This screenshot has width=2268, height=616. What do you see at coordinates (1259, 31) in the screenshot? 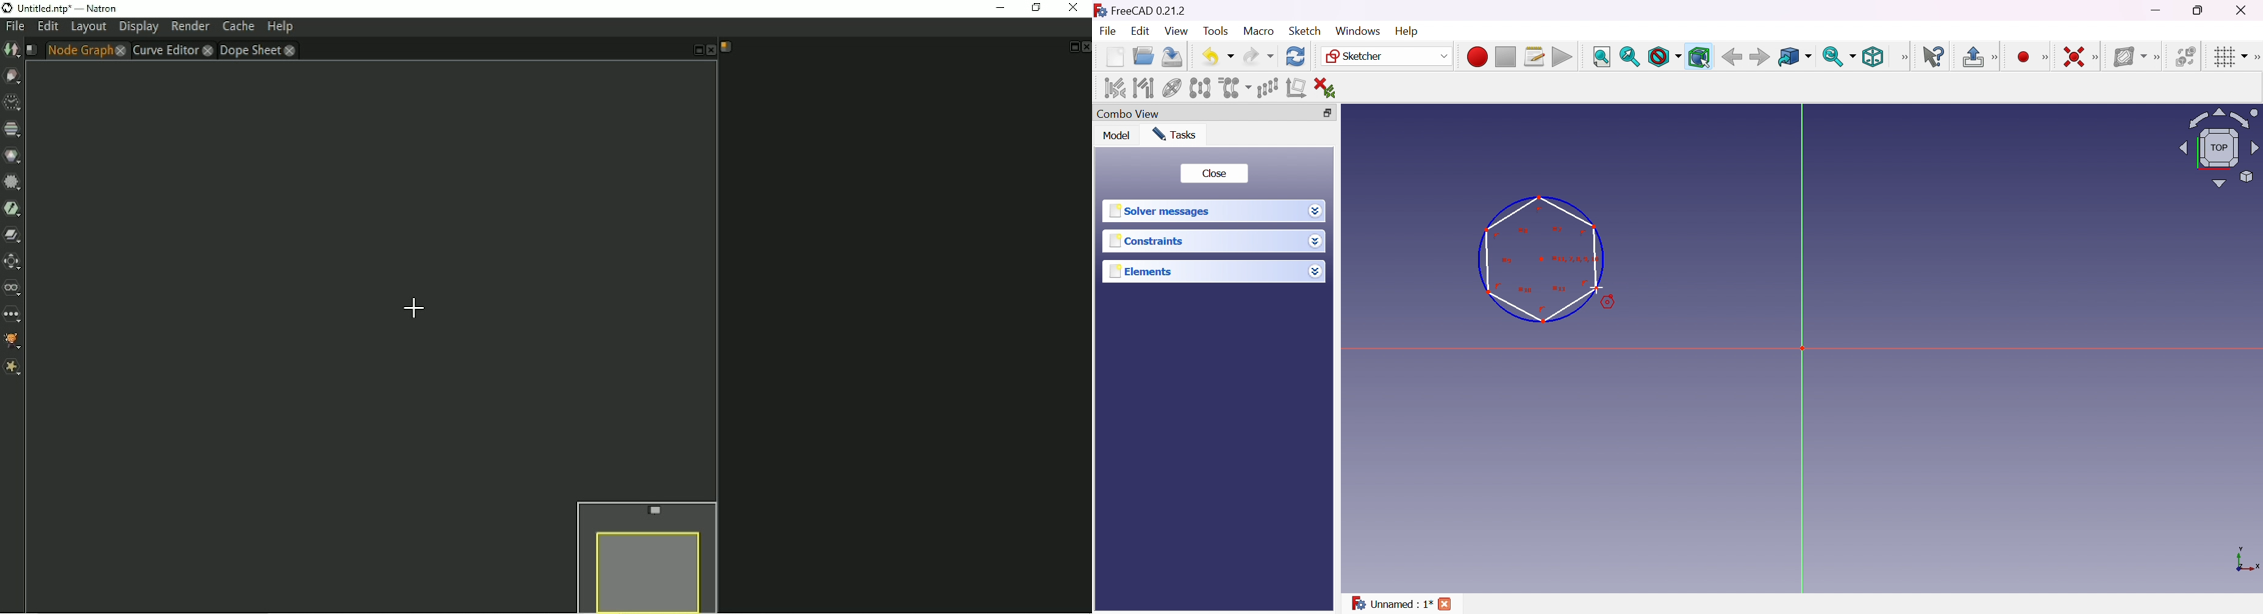
I see `Macro` at bounding box center [1259, 31].